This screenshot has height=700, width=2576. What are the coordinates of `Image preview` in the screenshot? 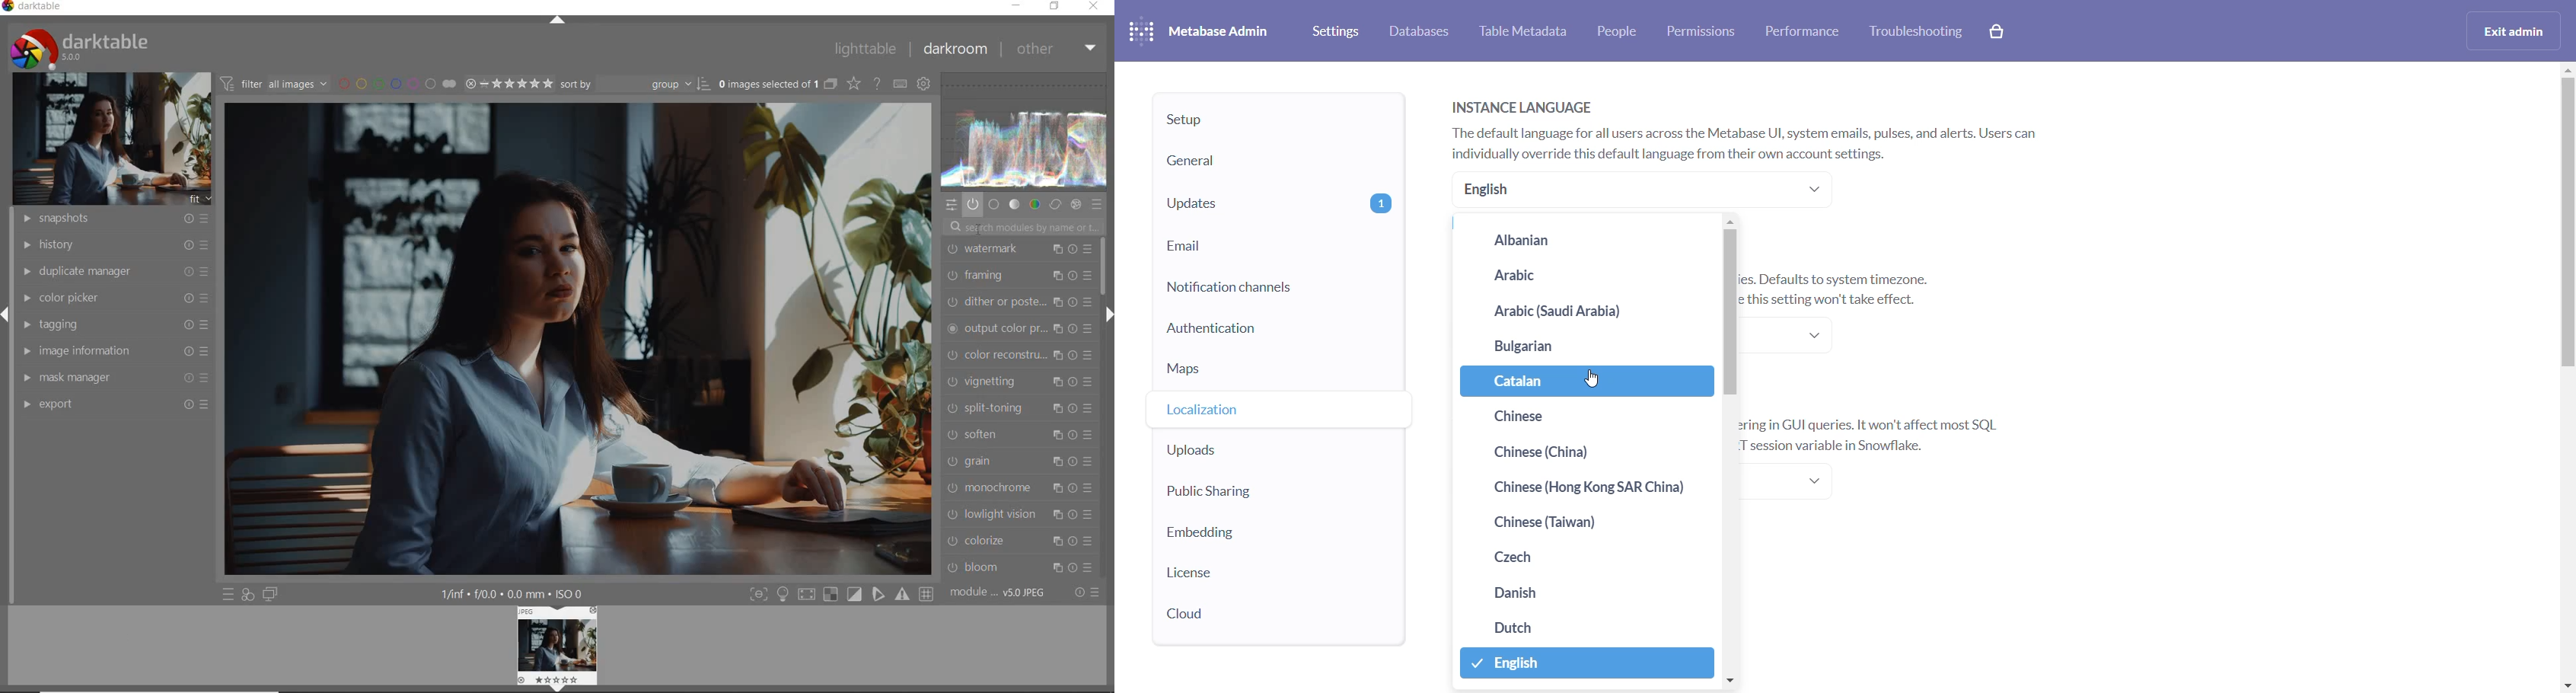 It's located at (557, 647).